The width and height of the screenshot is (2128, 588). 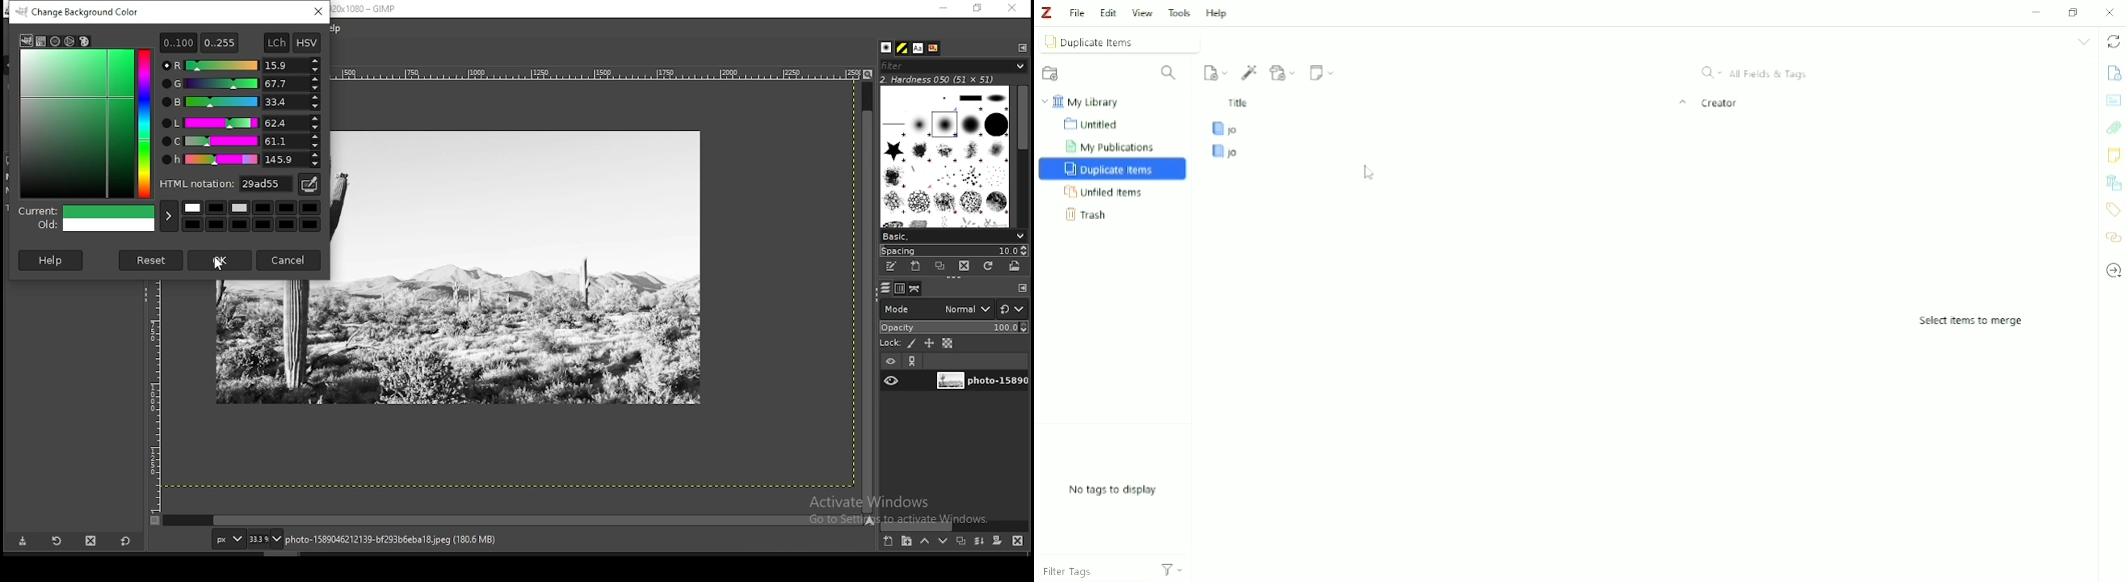 What do you see at coordinates (227, 183) in the screenshot?
I see `html notation` at bounding box center [227, 183].